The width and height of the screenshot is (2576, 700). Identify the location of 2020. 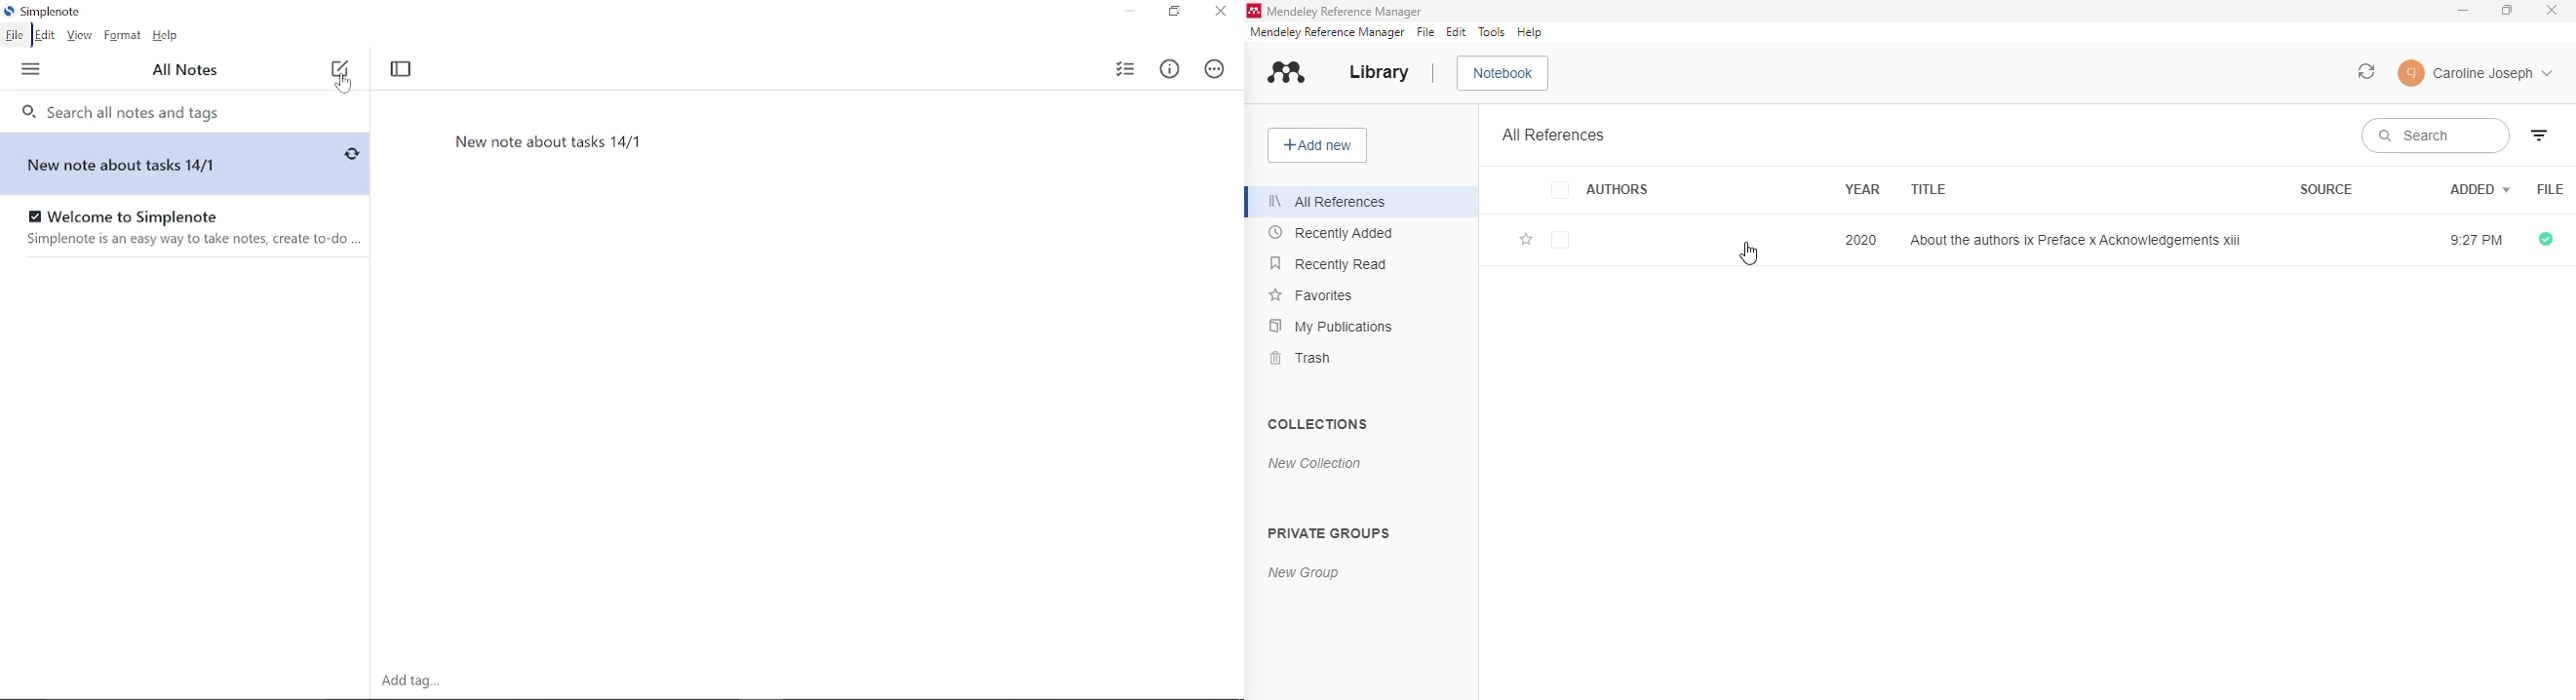
(1861, 239).